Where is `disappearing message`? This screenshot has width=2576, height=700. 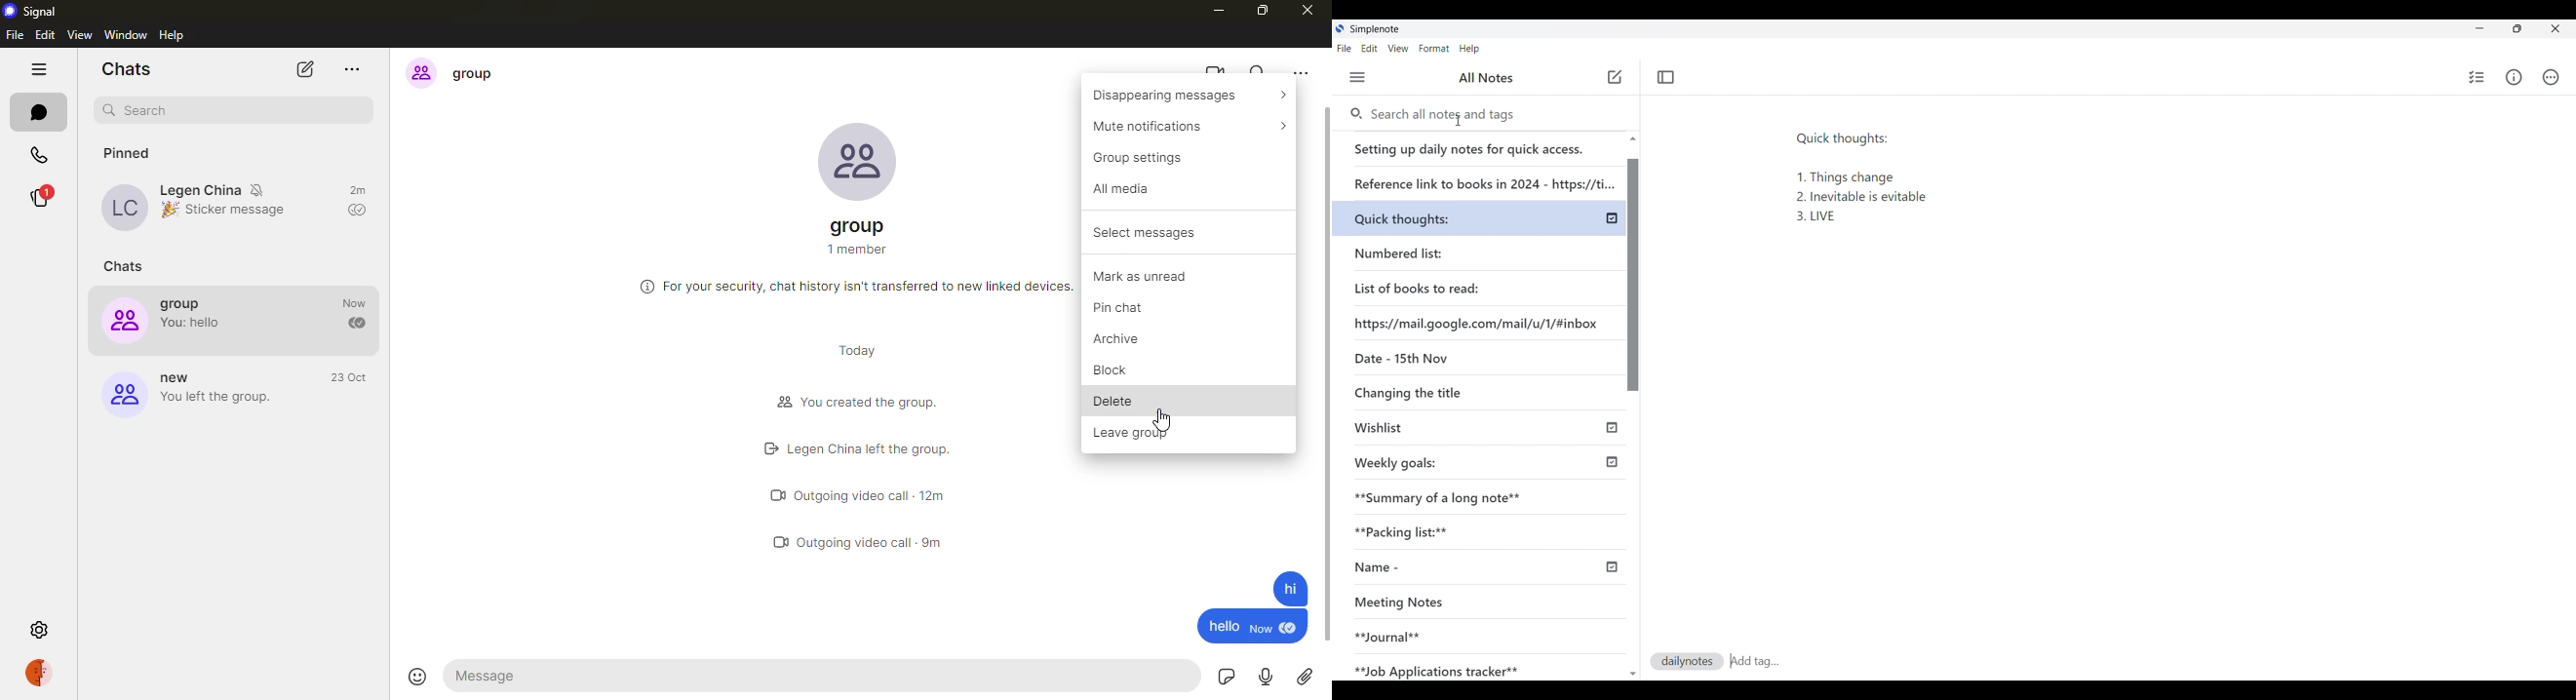 disappearing message is located at coordinates (1189, 95).